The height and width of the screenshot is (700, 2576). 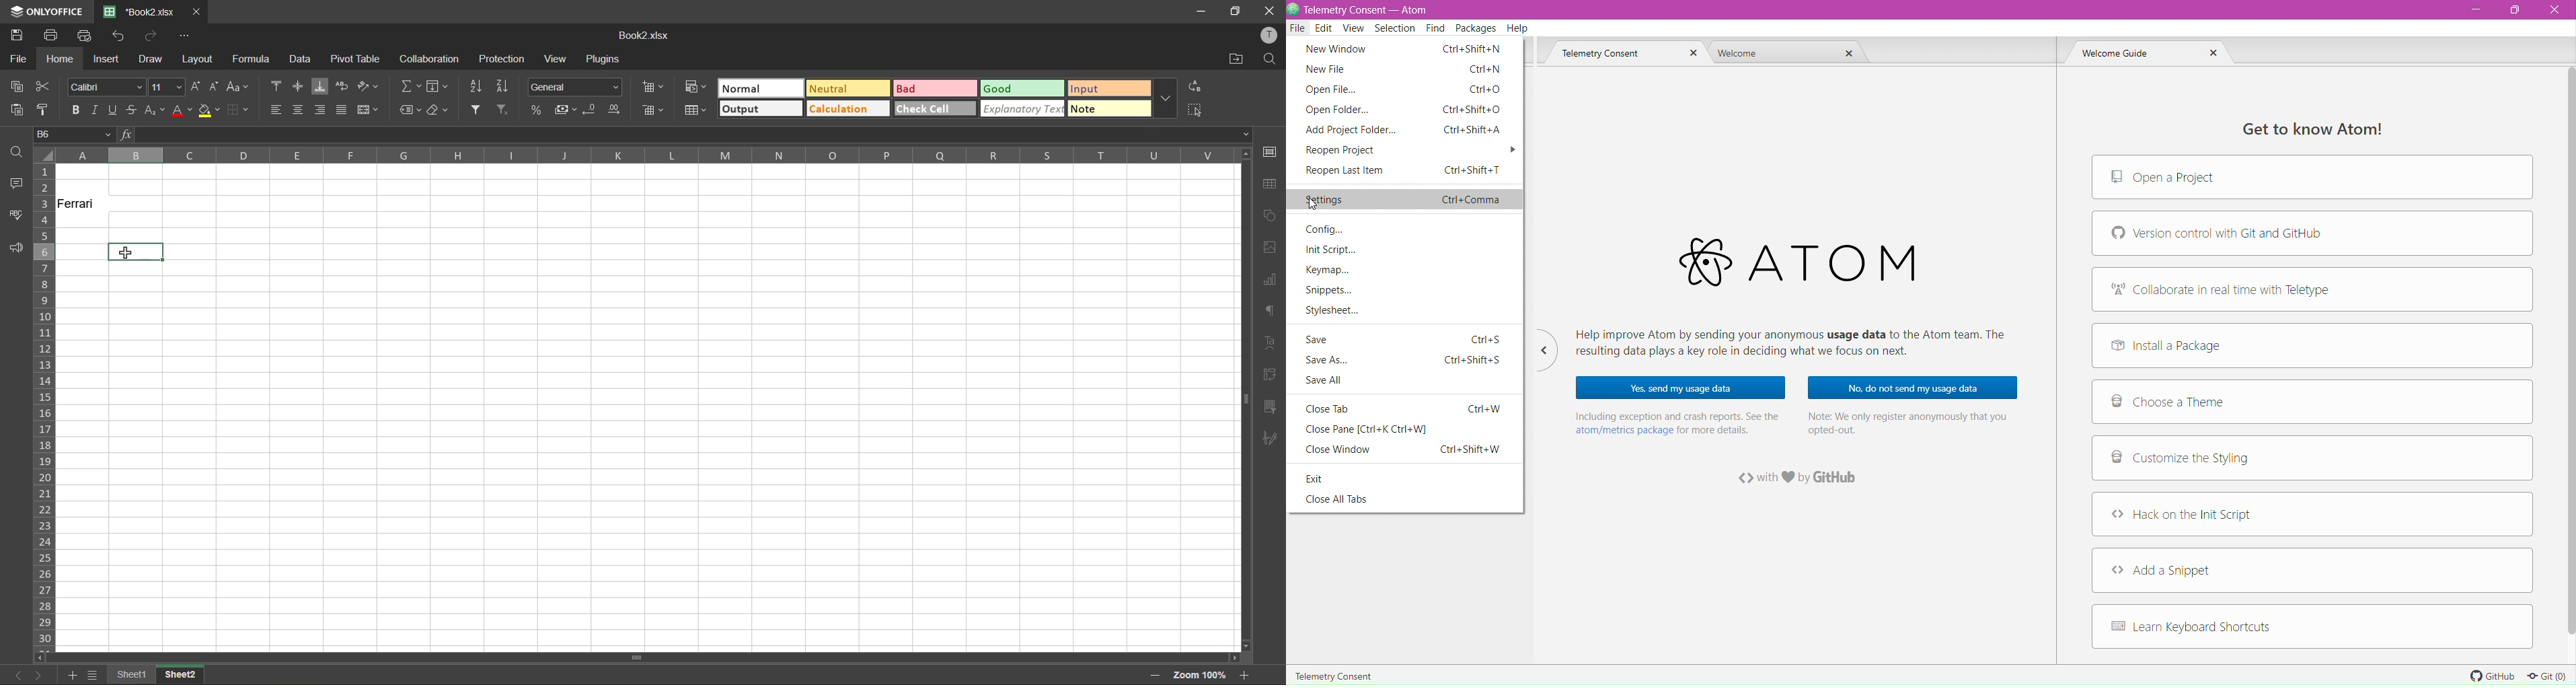 I want to click on Open File, so click(x=1405, y=90).